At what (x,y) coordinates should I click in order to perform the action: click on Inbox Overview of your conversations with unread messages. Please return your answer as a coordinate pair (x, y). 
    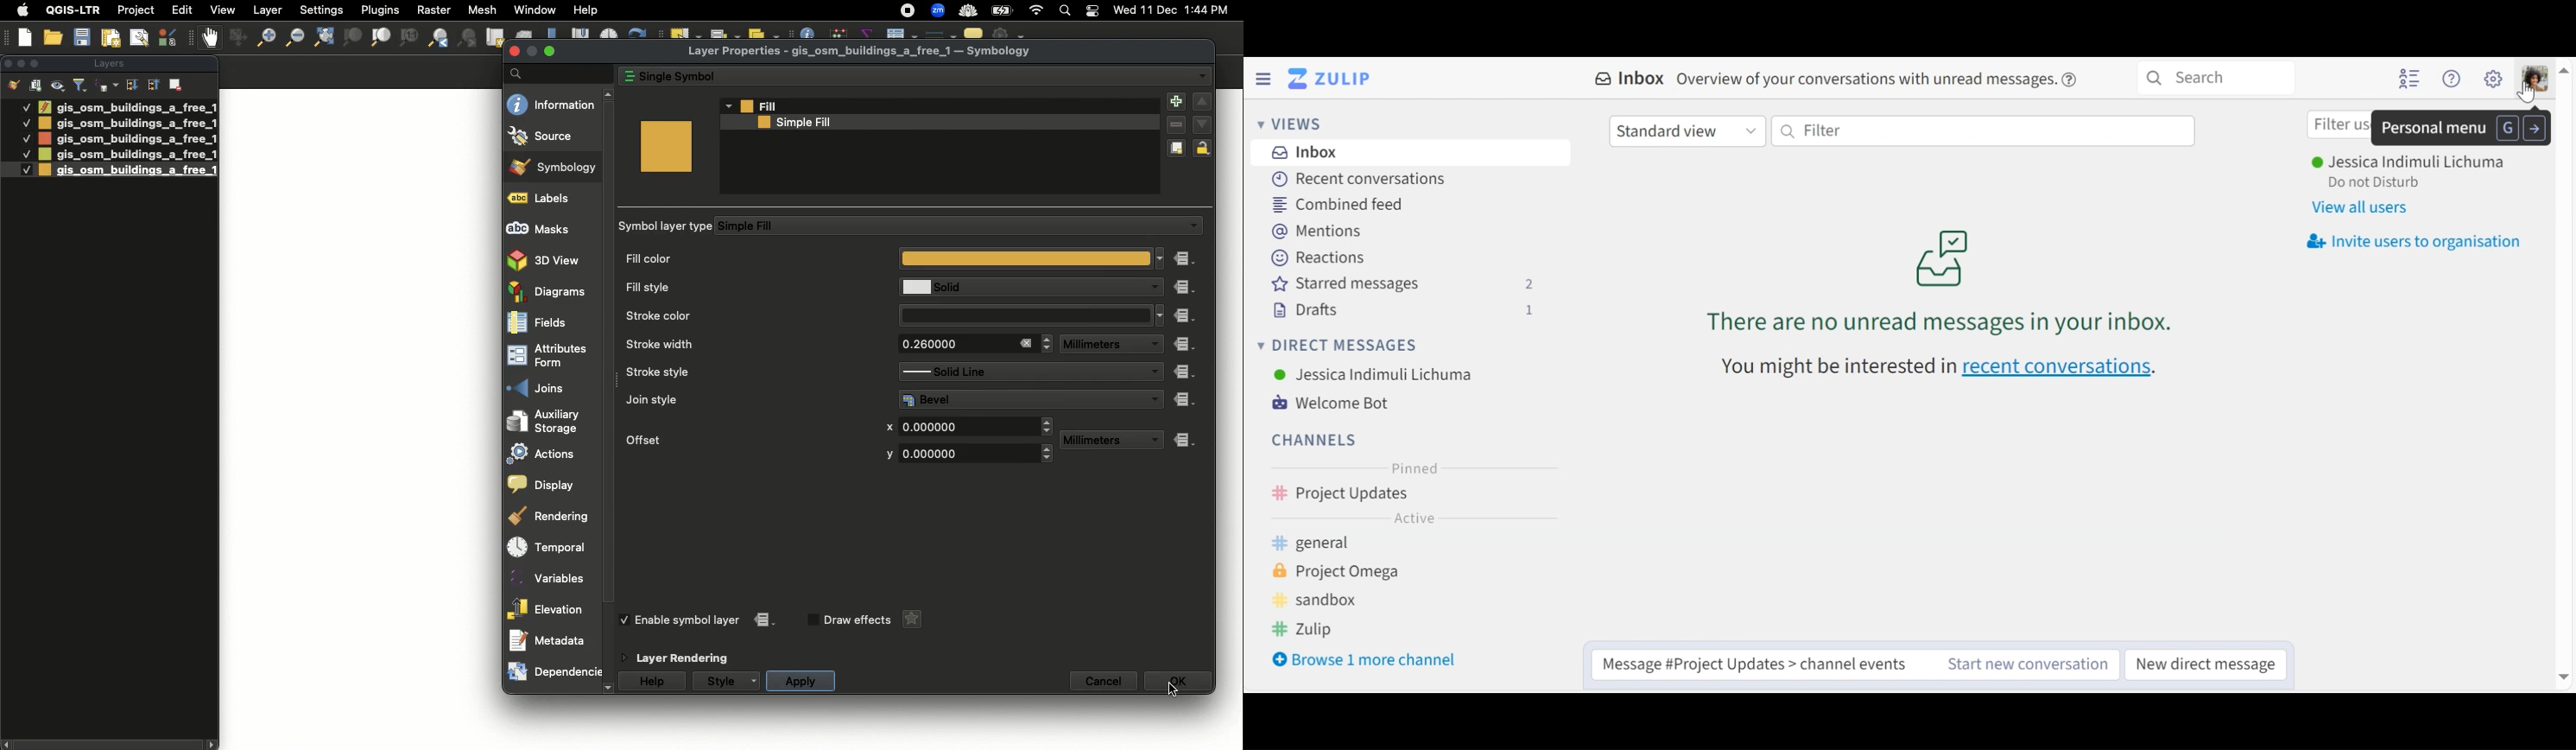
    Looking at the image, I should click on (1822, 77).